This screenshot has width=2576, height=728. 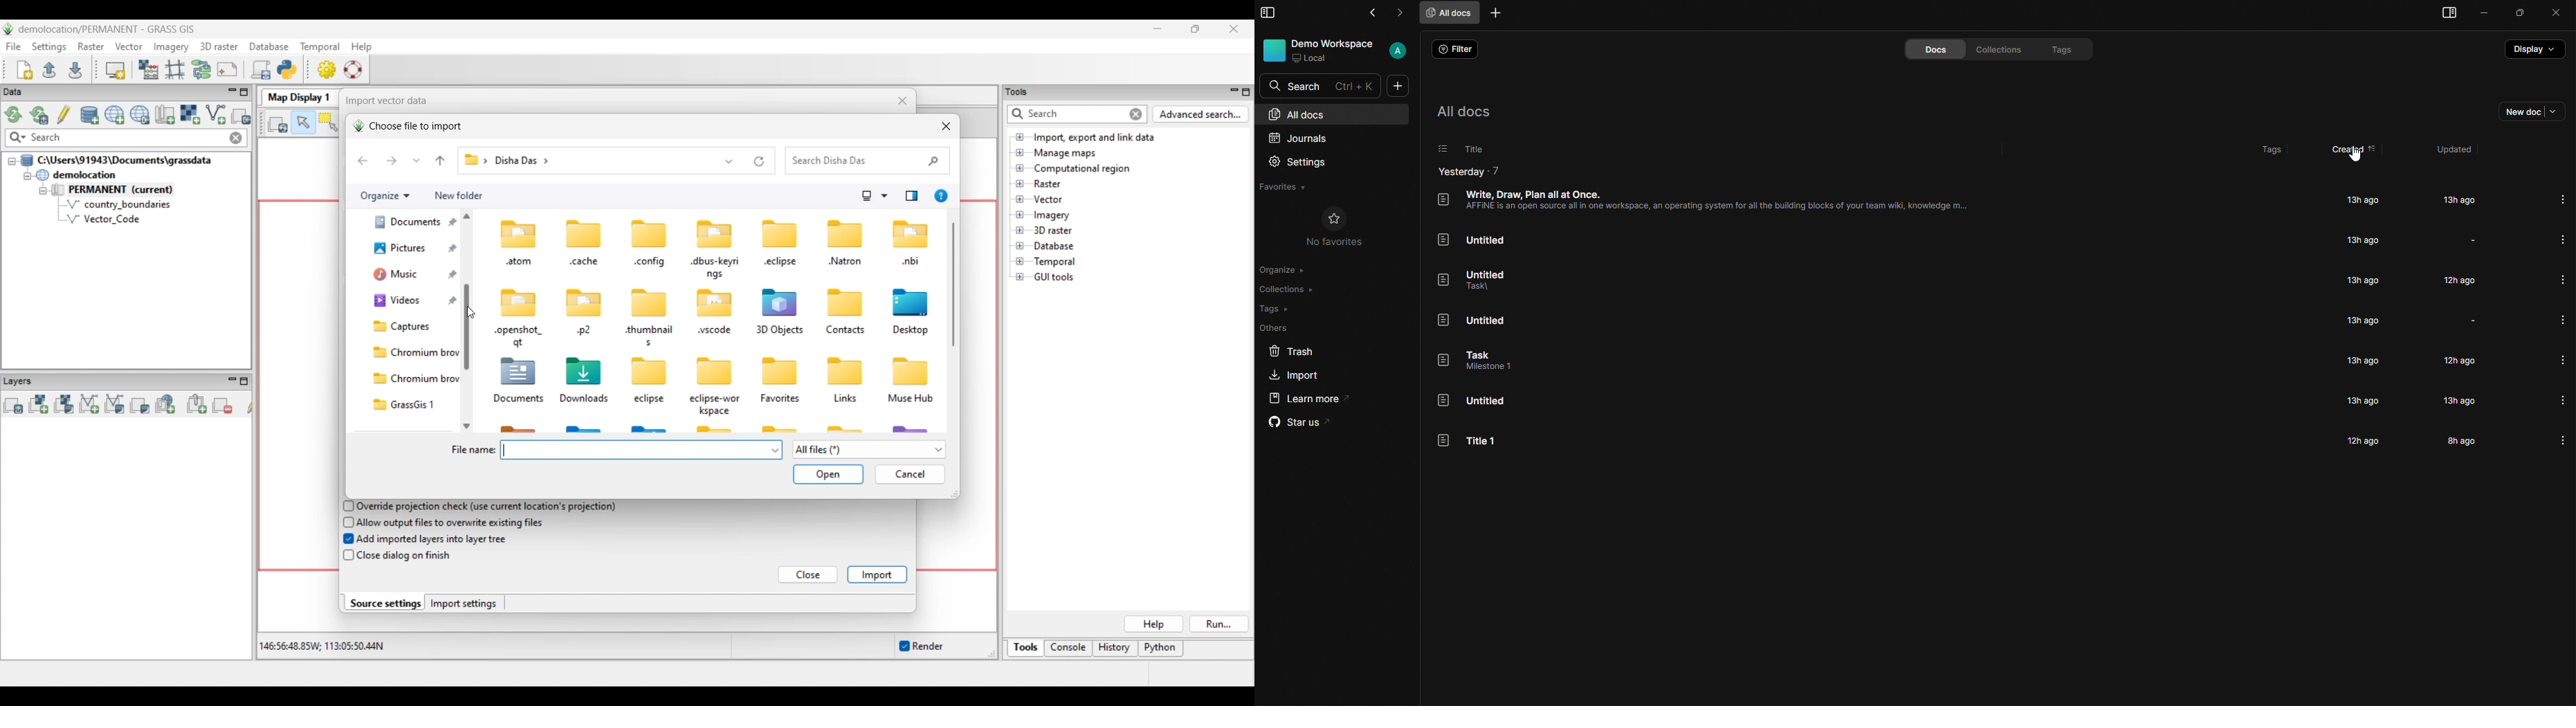 What do you see at coordinates (1304, 137) in the screenshot?
I see `journals` at bounding box center [1304, 137].